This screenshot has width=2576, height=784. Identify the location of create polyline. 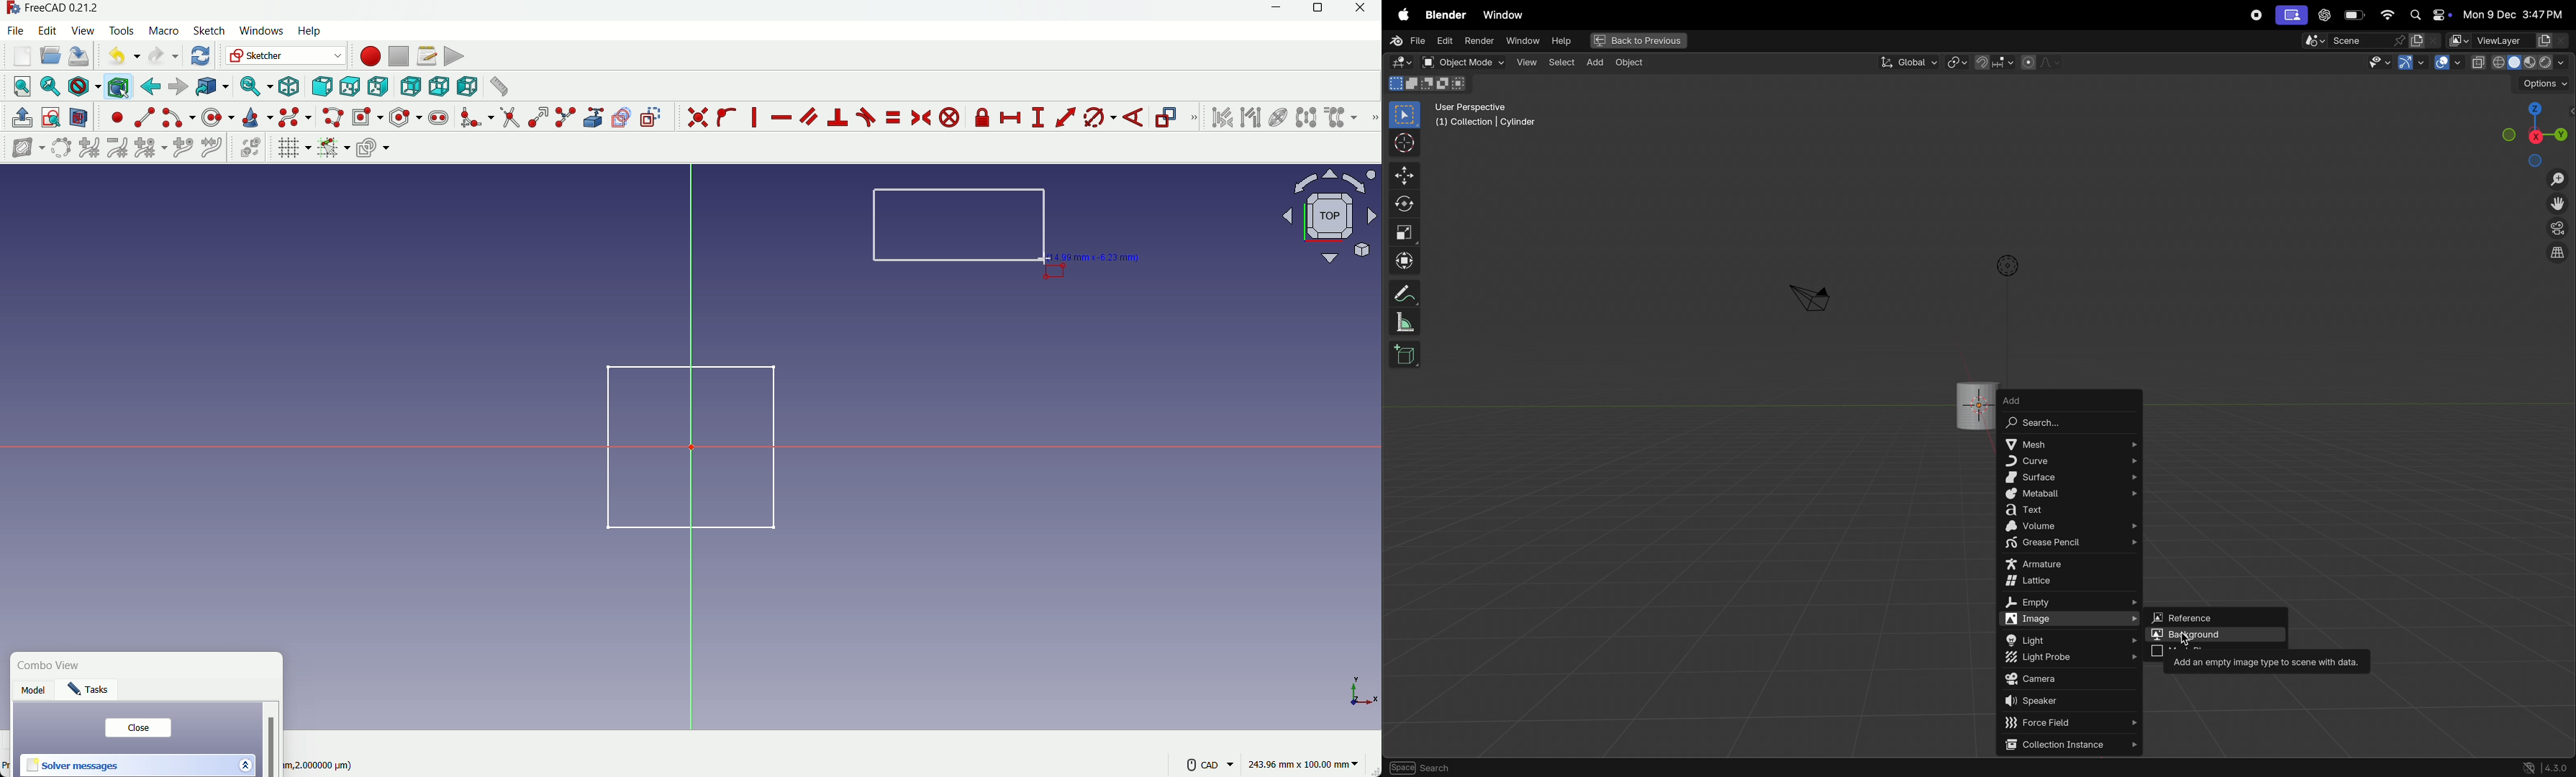
(332, 117).